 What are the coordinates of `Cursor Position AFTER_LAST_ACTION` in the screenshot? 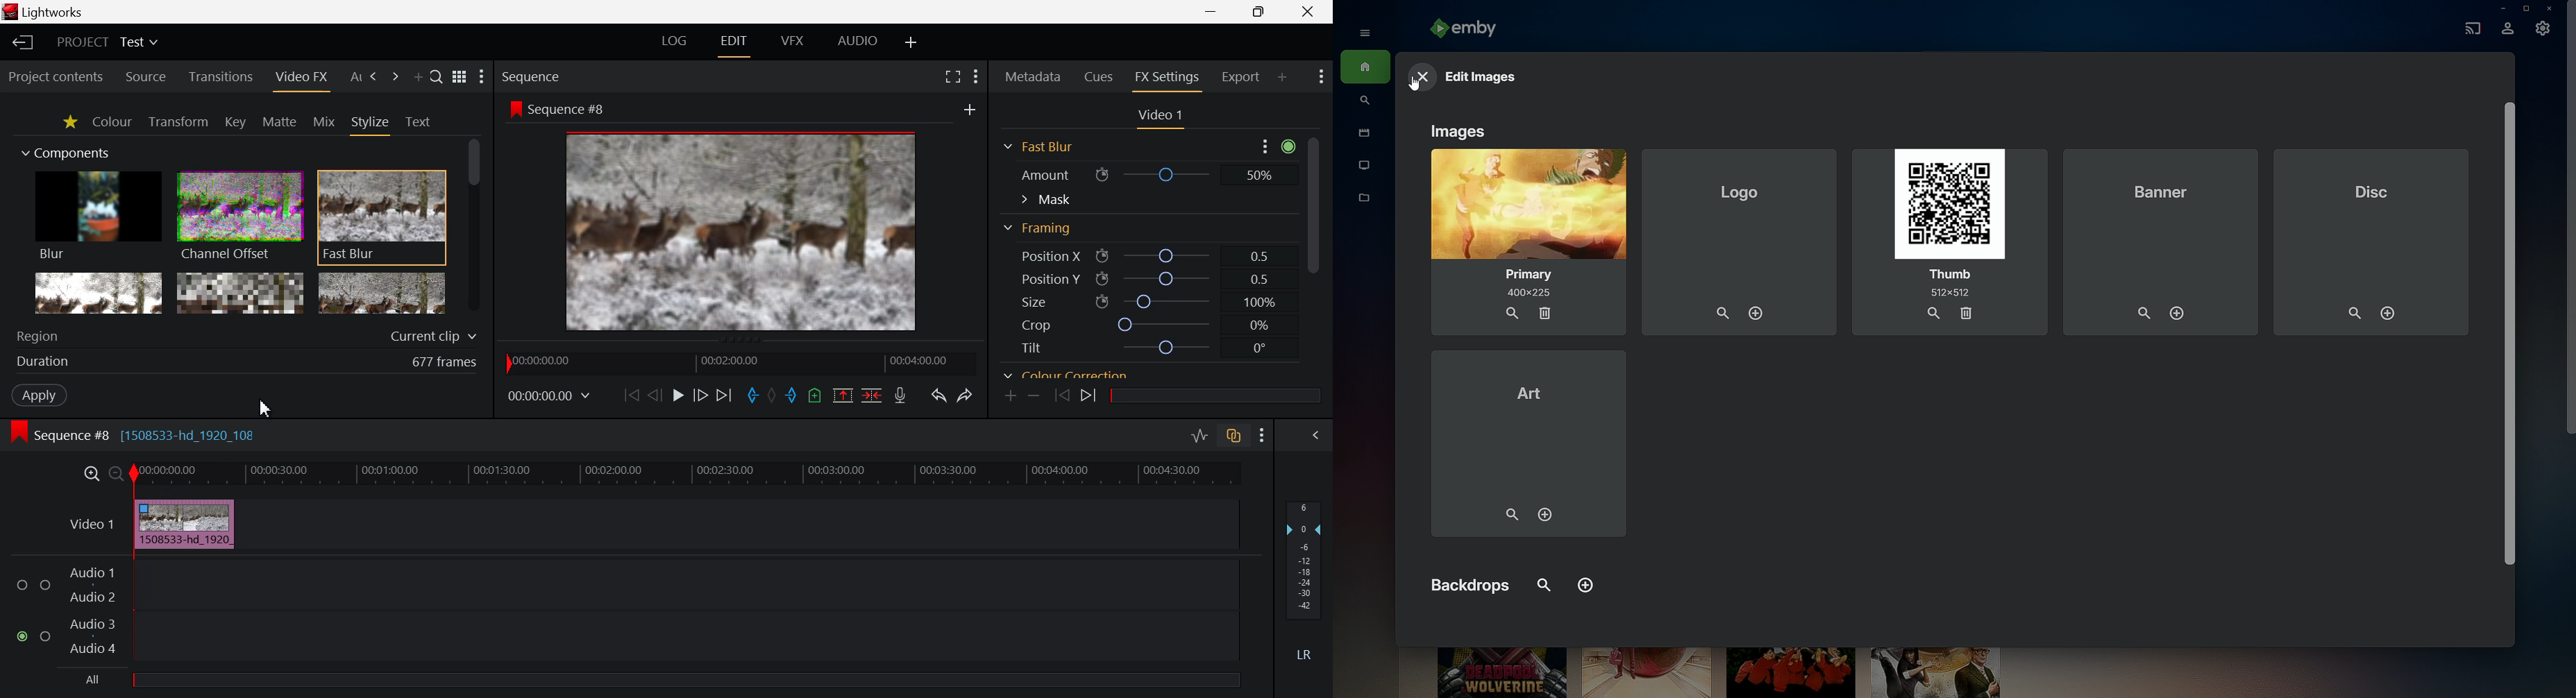 It's located at (266, 412).